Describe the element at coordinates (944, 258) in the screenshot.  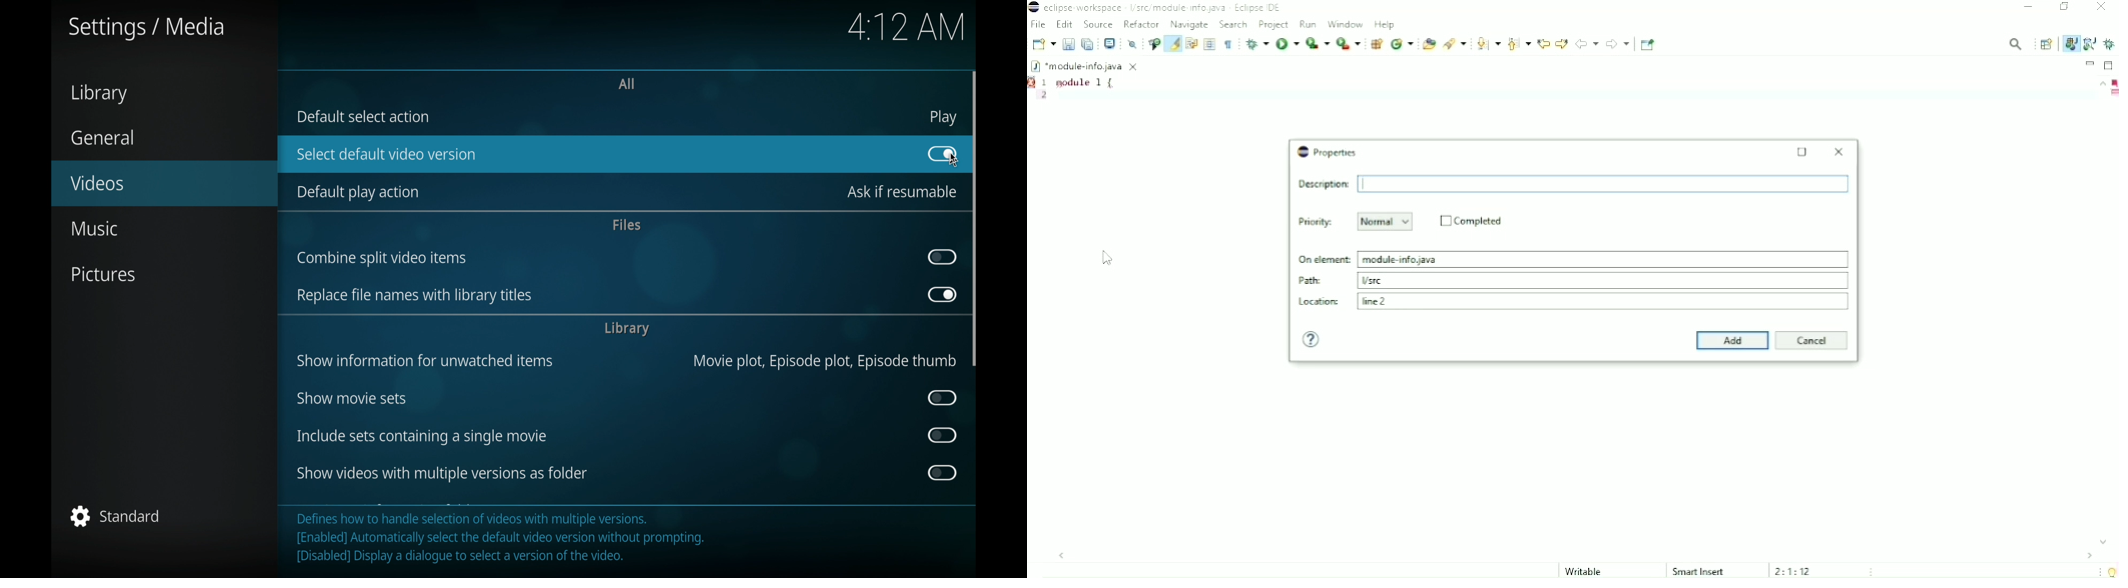
I see `toggle button` at that location.